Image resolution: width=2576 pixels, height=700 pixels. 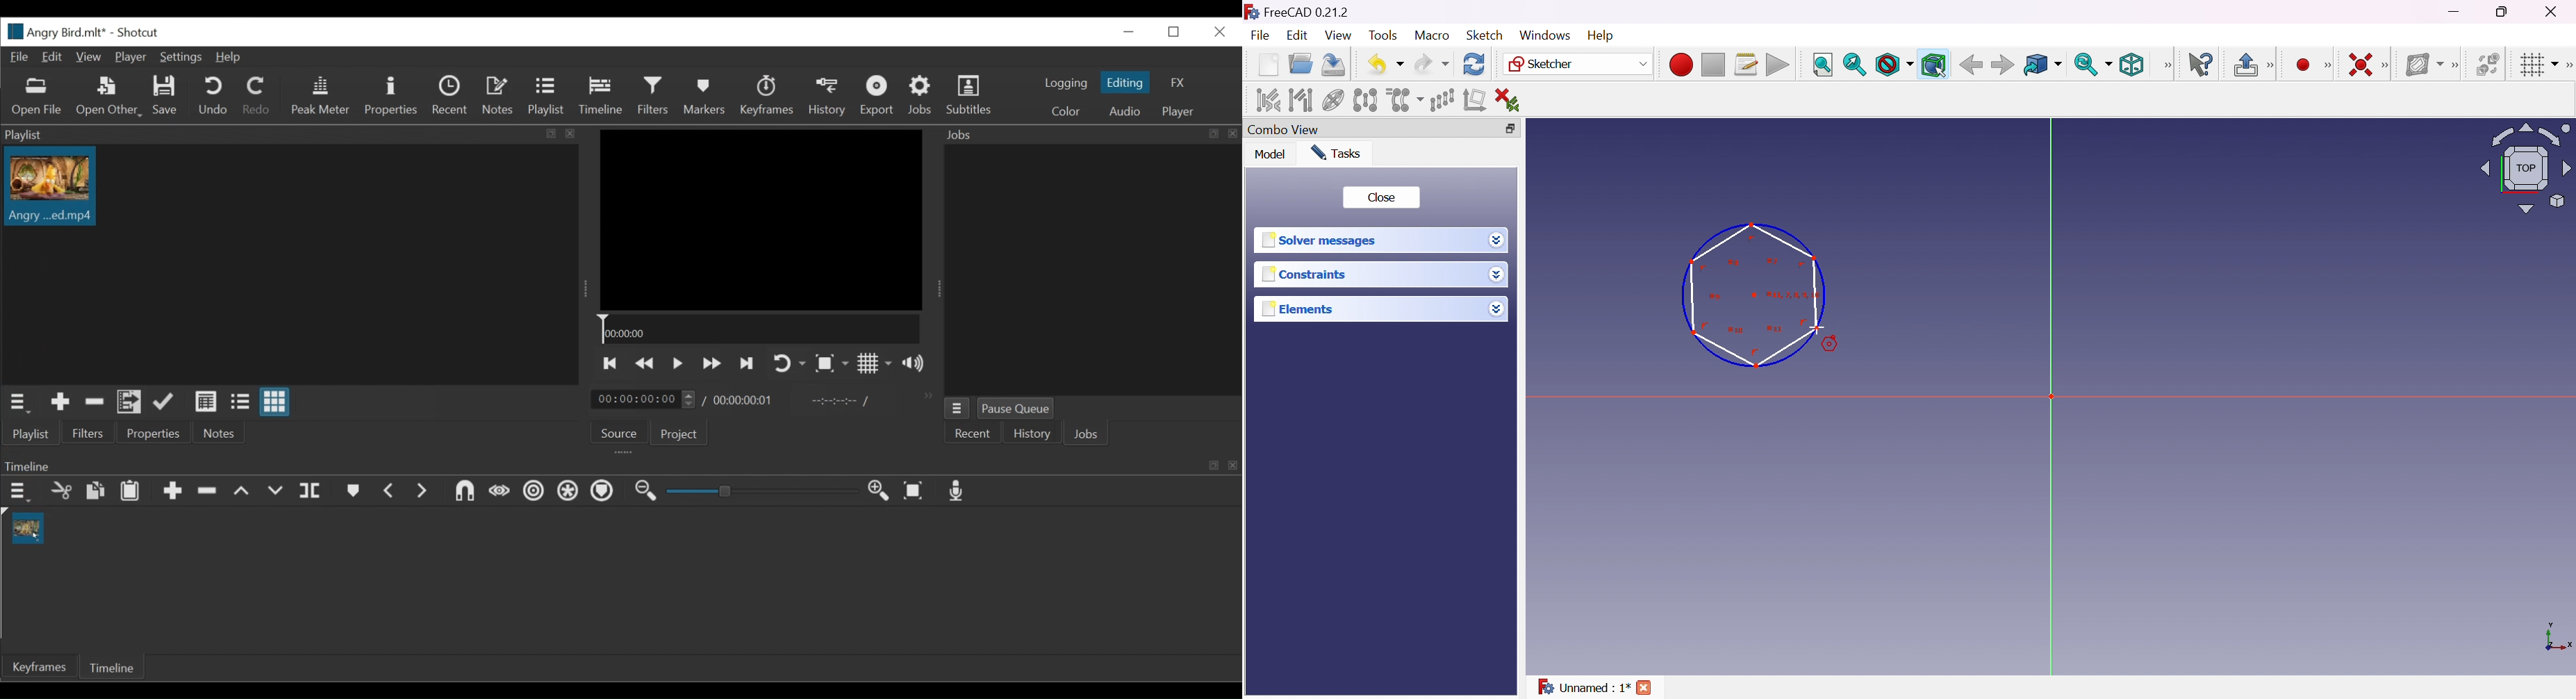 What do you see at coordinates (247, 492) in the screenshot?
I see `up` at bounding box center [247, 492].